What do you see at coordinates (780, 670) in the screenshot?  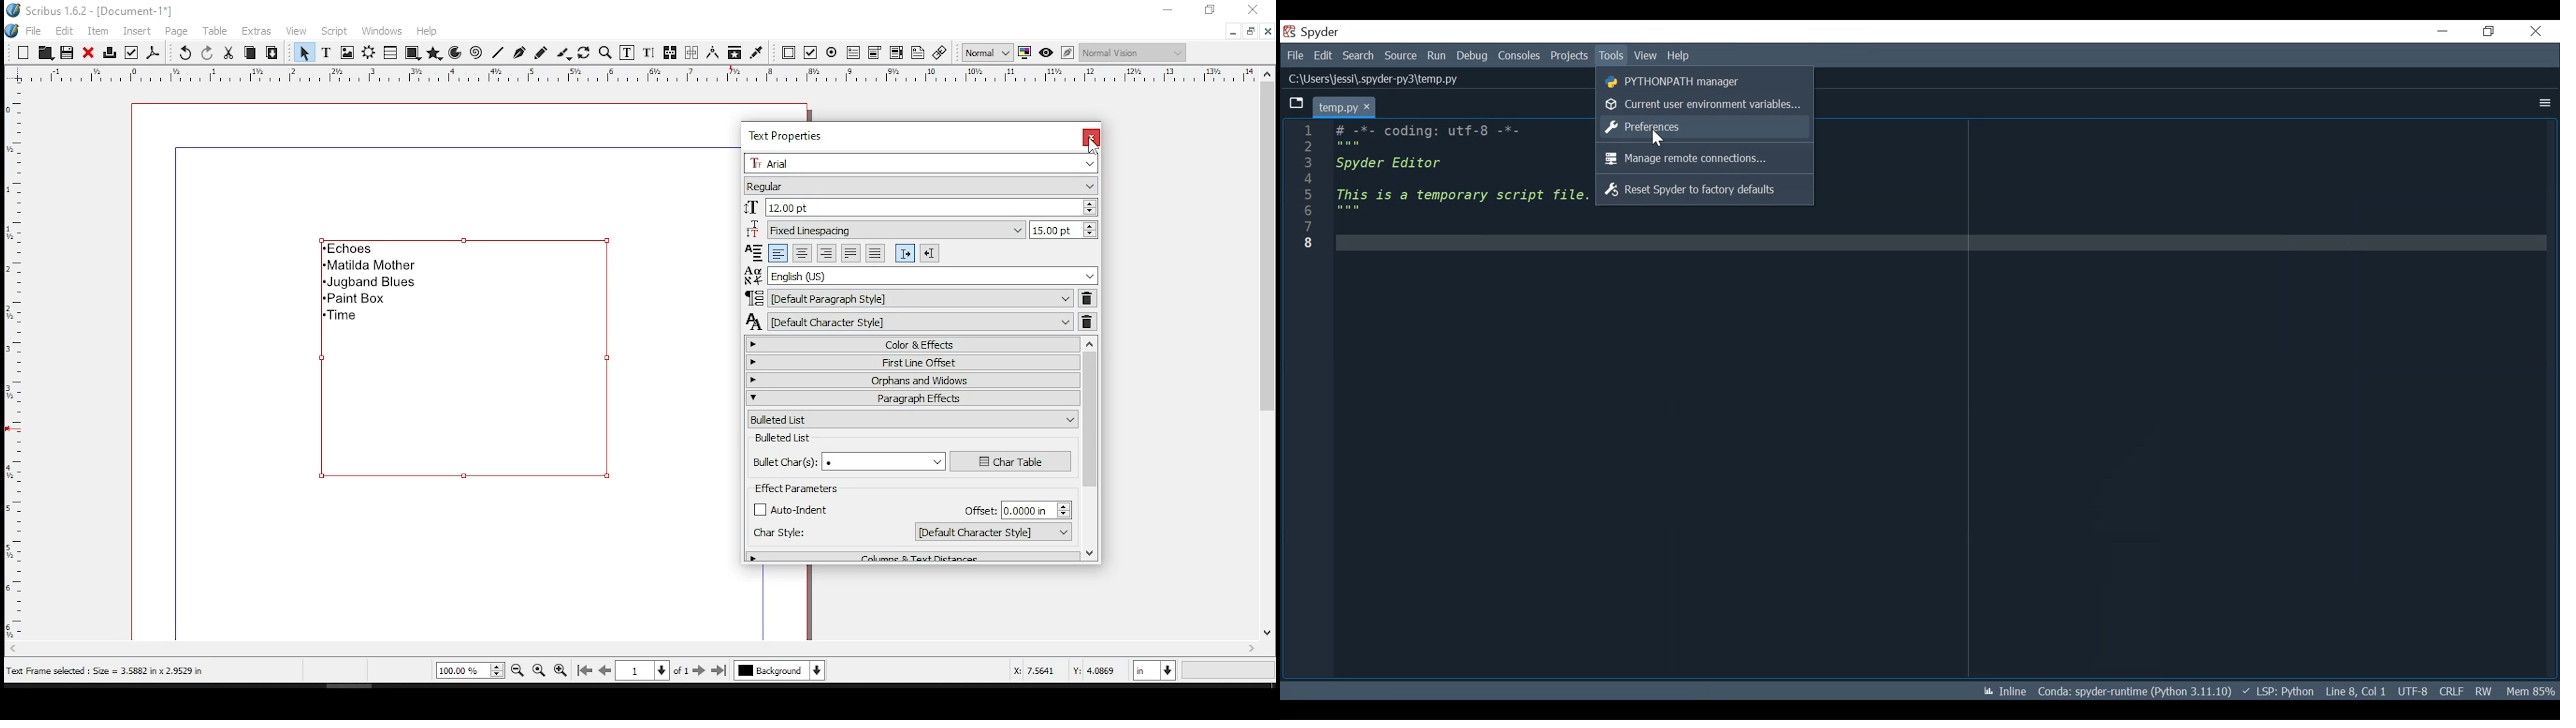 I see `select layer` at bounding box center [780, 670].